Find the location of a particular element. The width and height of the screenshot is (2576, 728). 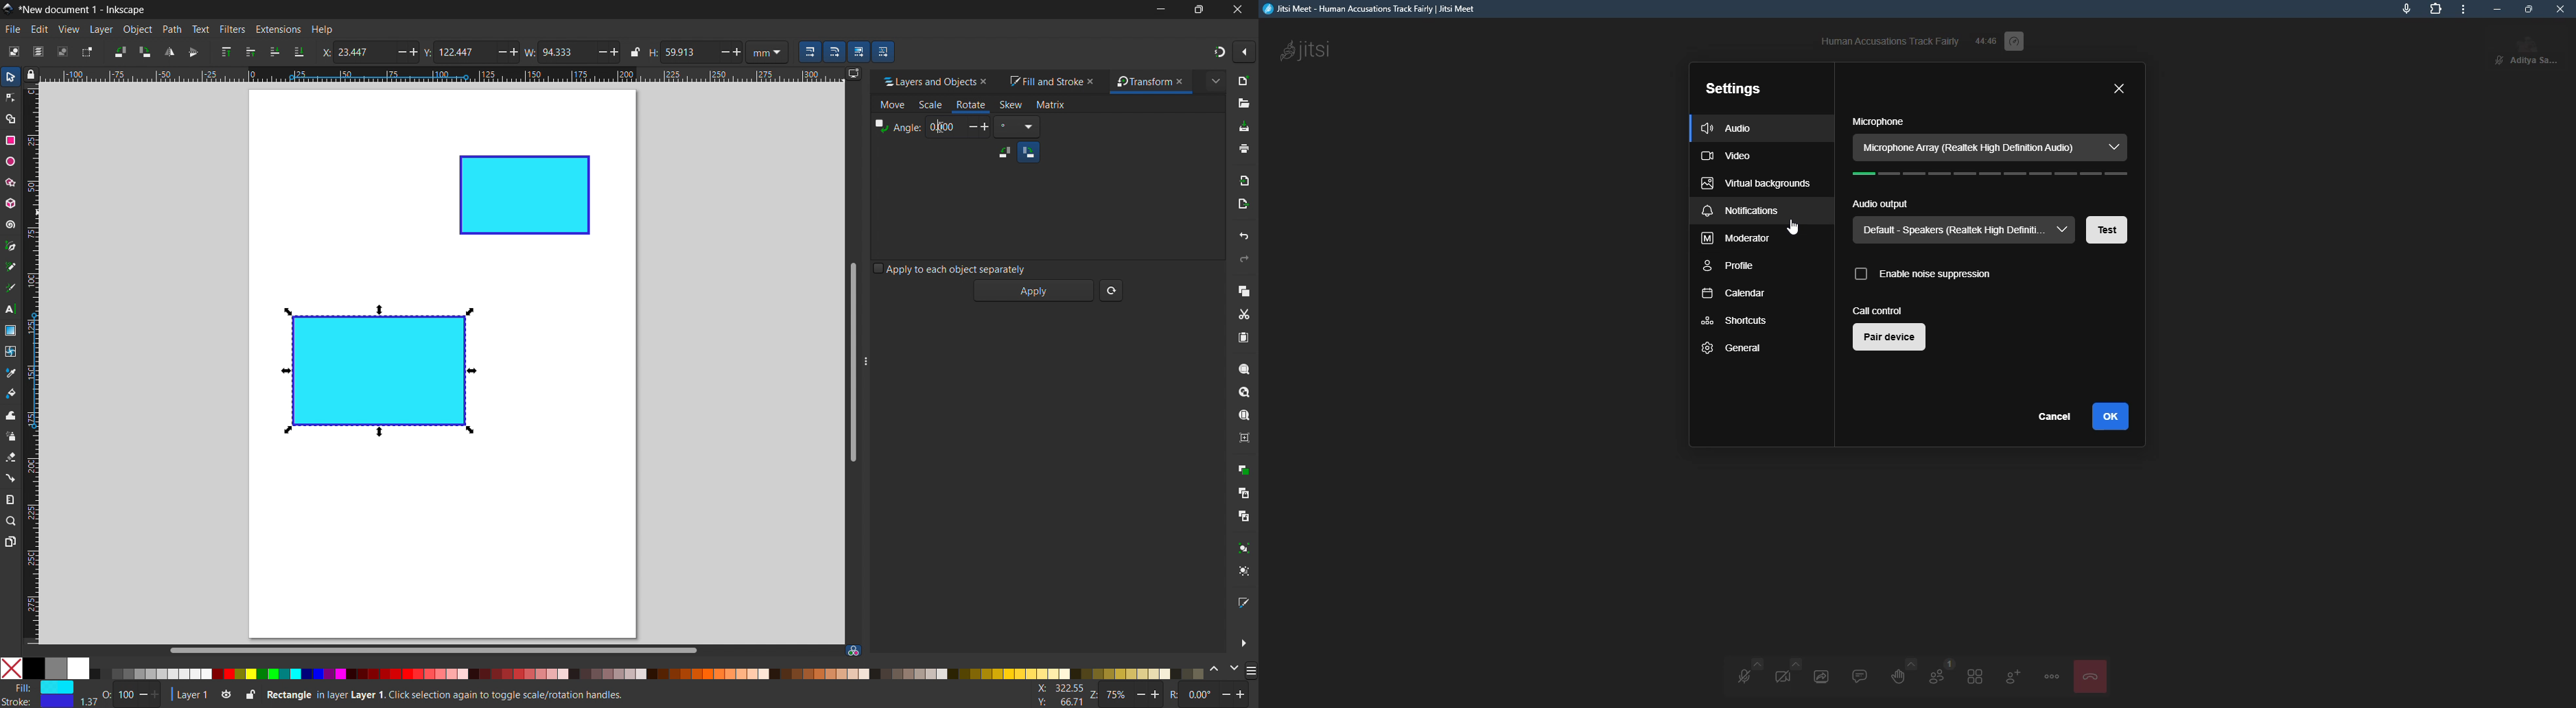

ungroup is located at coordinates (1246, 571).